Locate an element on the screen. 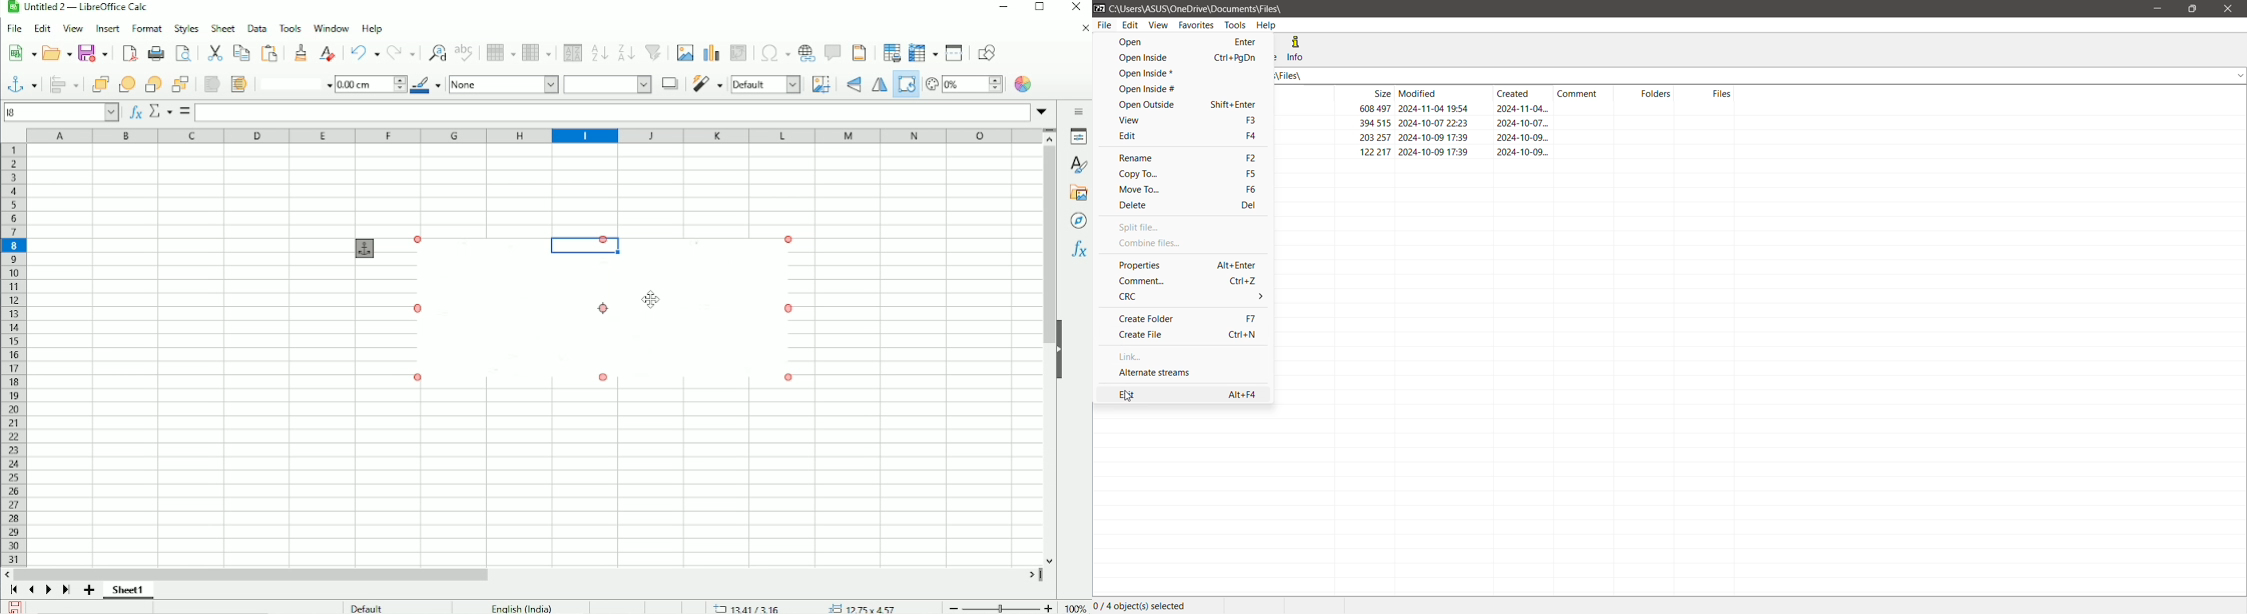  Styles is located at coordinates (1078, 165).